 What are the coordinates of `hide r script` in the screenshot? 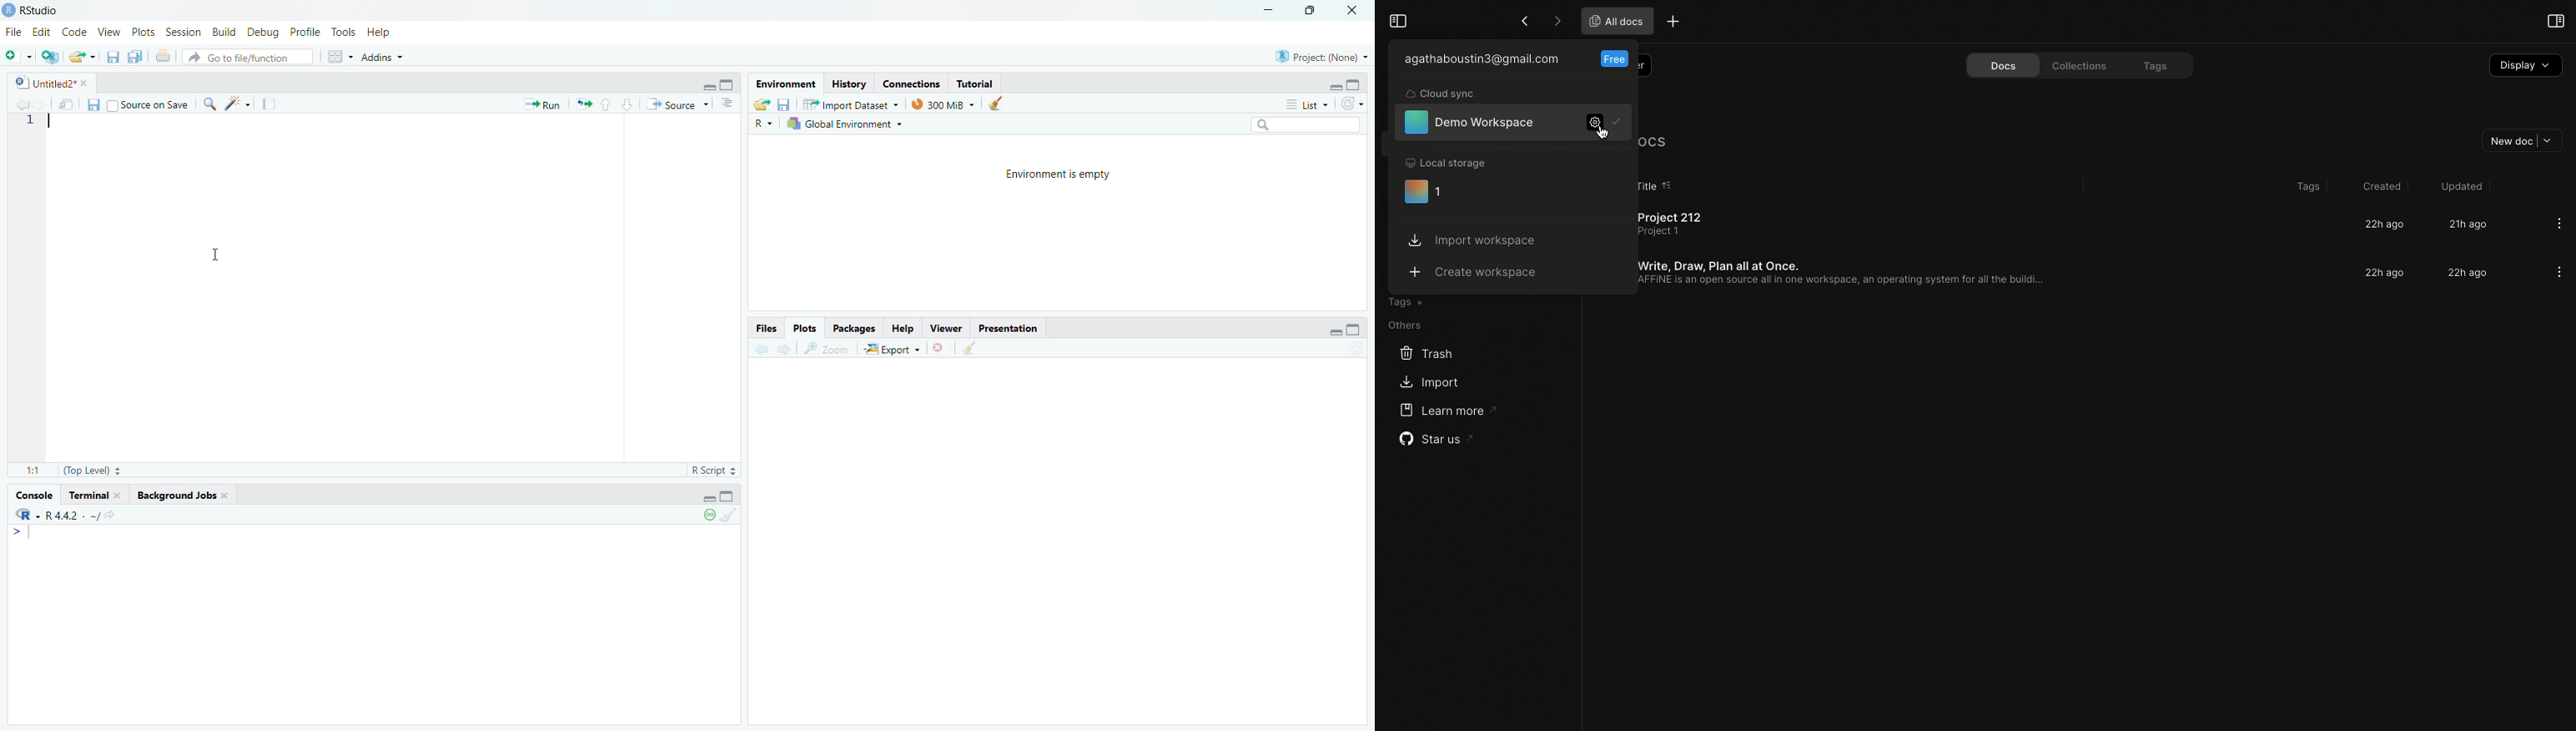 It's located at (707, 496).